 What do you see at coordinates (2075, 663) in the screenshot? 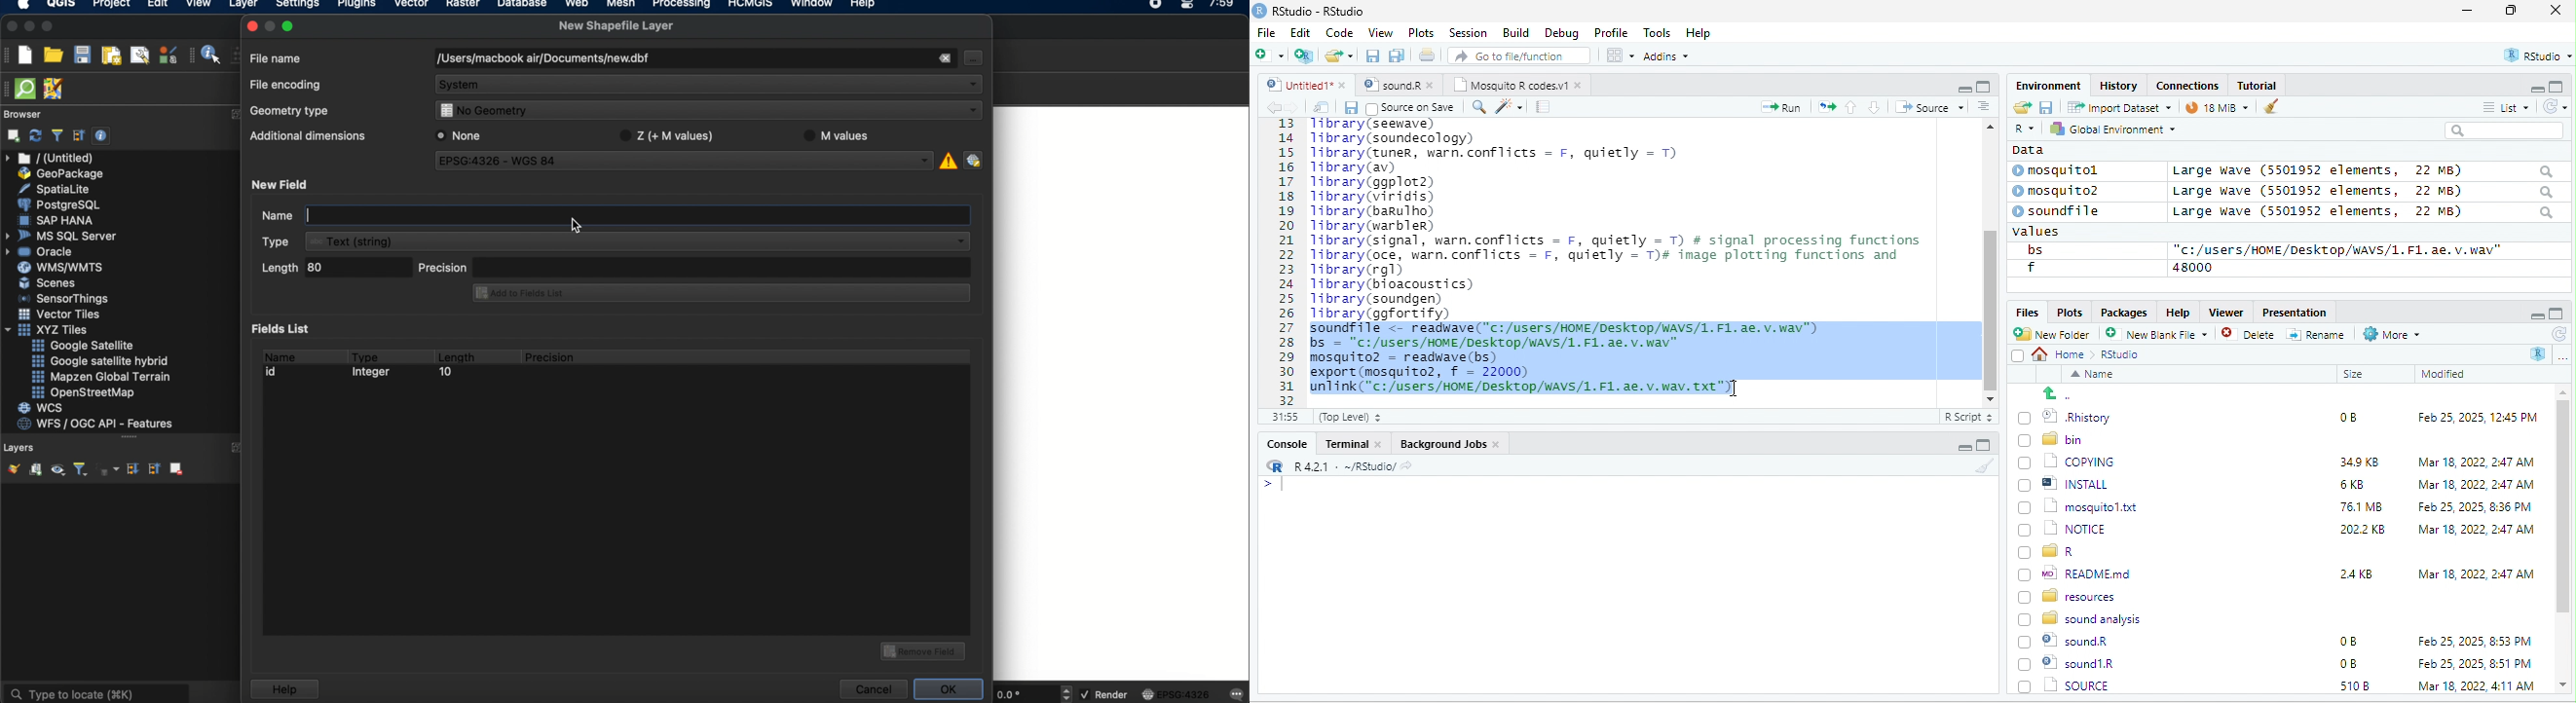
I see `| SOURCE` at bounding box center [2075, 663].